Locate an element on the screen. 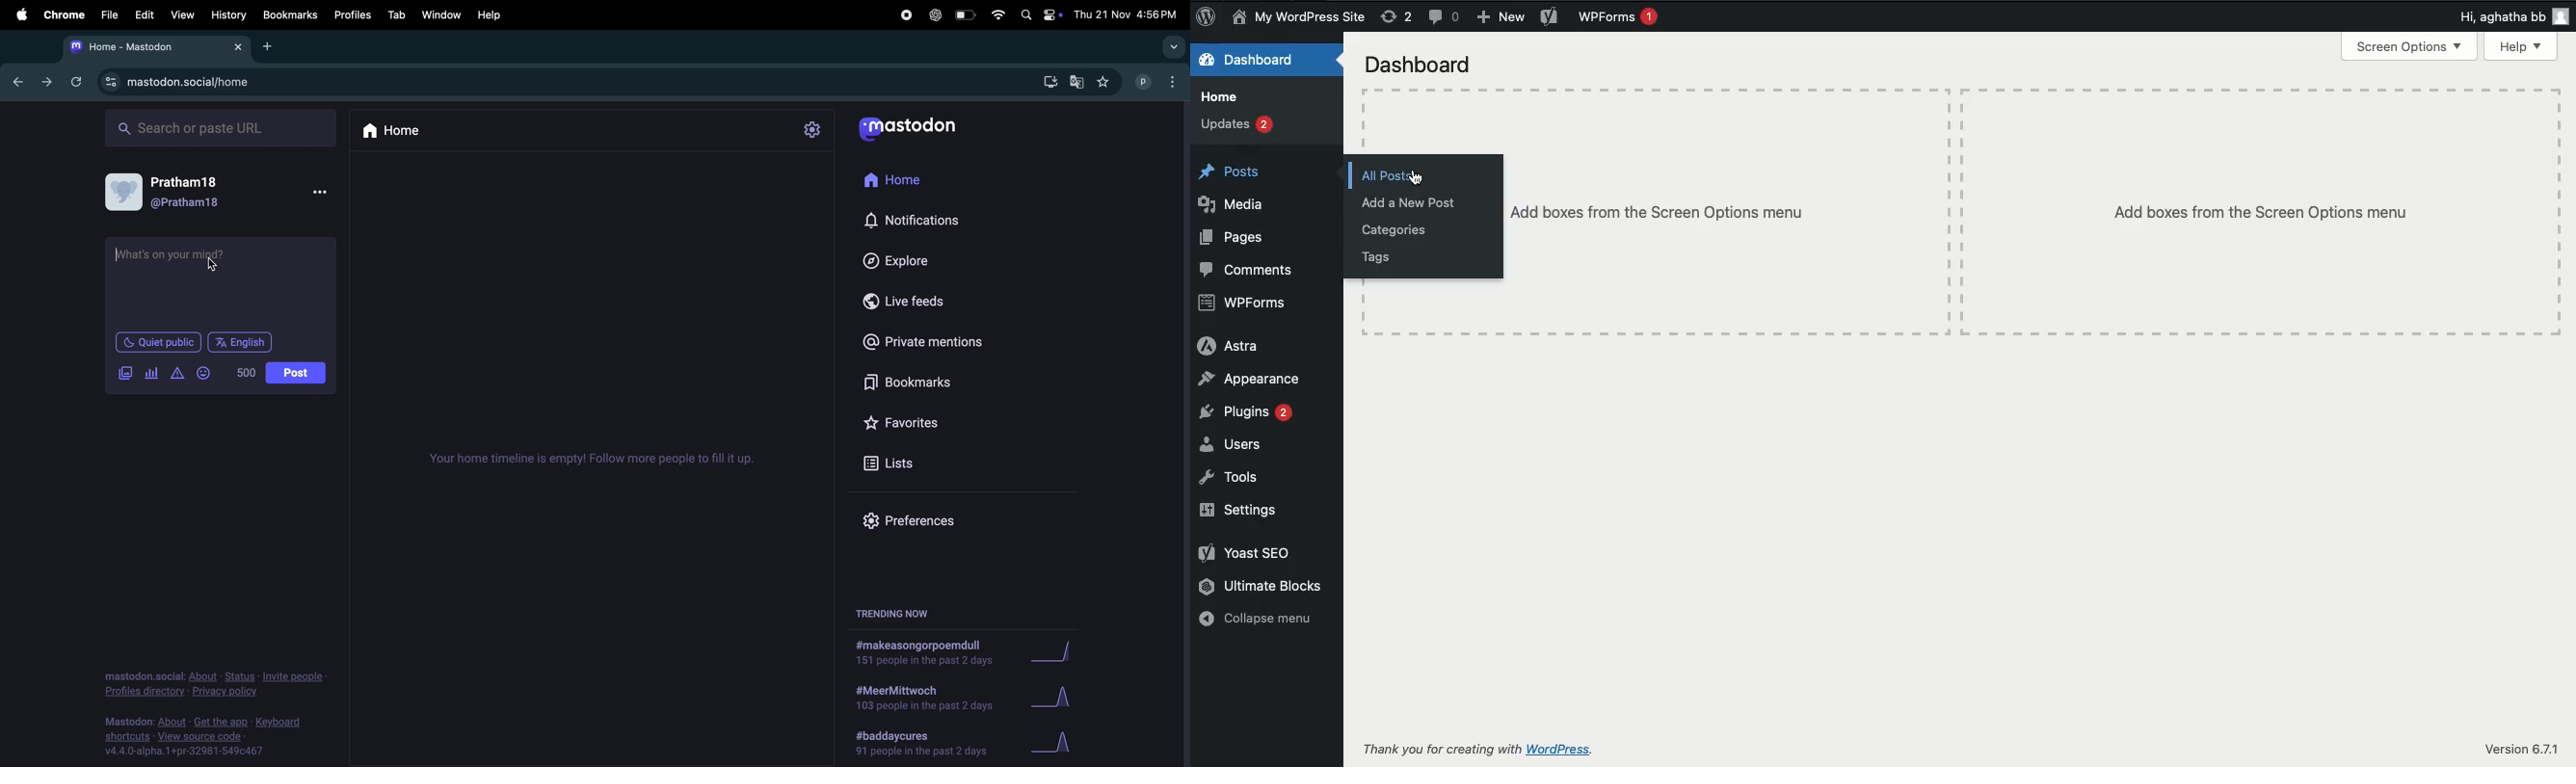 The image size is (2576, 784). hashtag is located at coordinates (917, 700).